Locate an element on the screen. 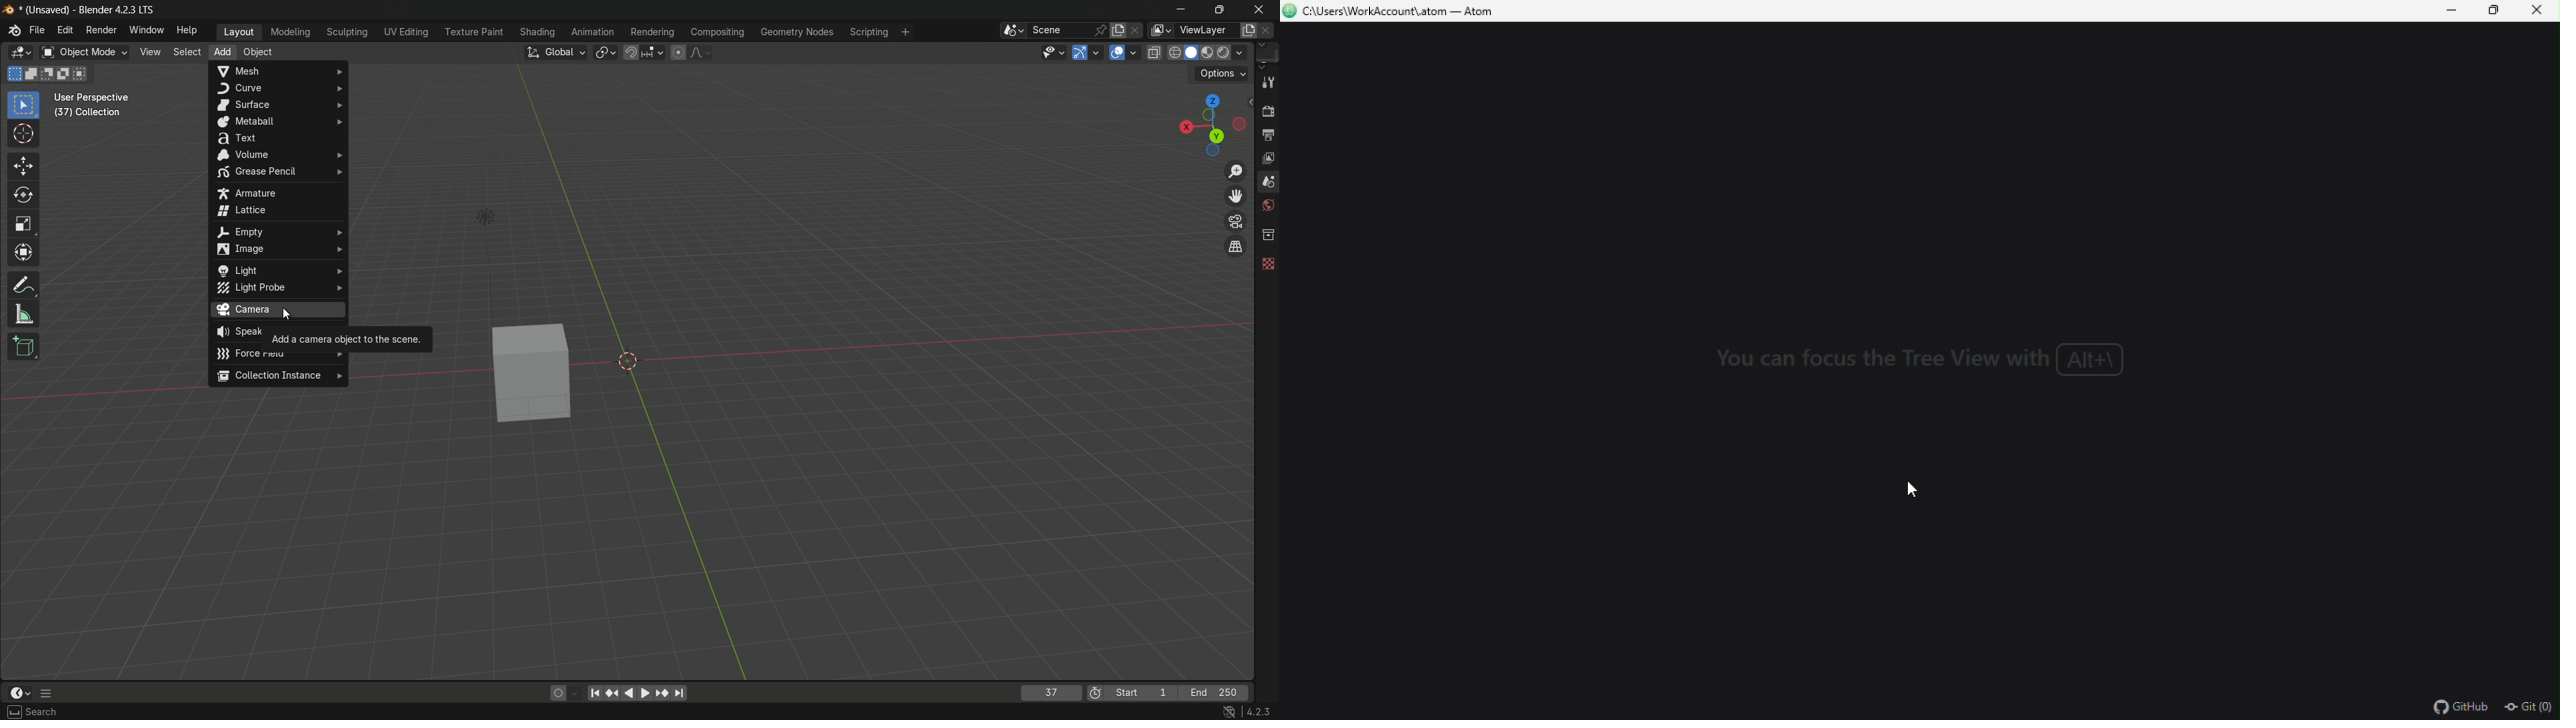  cube is located at coordinates (525, 375).